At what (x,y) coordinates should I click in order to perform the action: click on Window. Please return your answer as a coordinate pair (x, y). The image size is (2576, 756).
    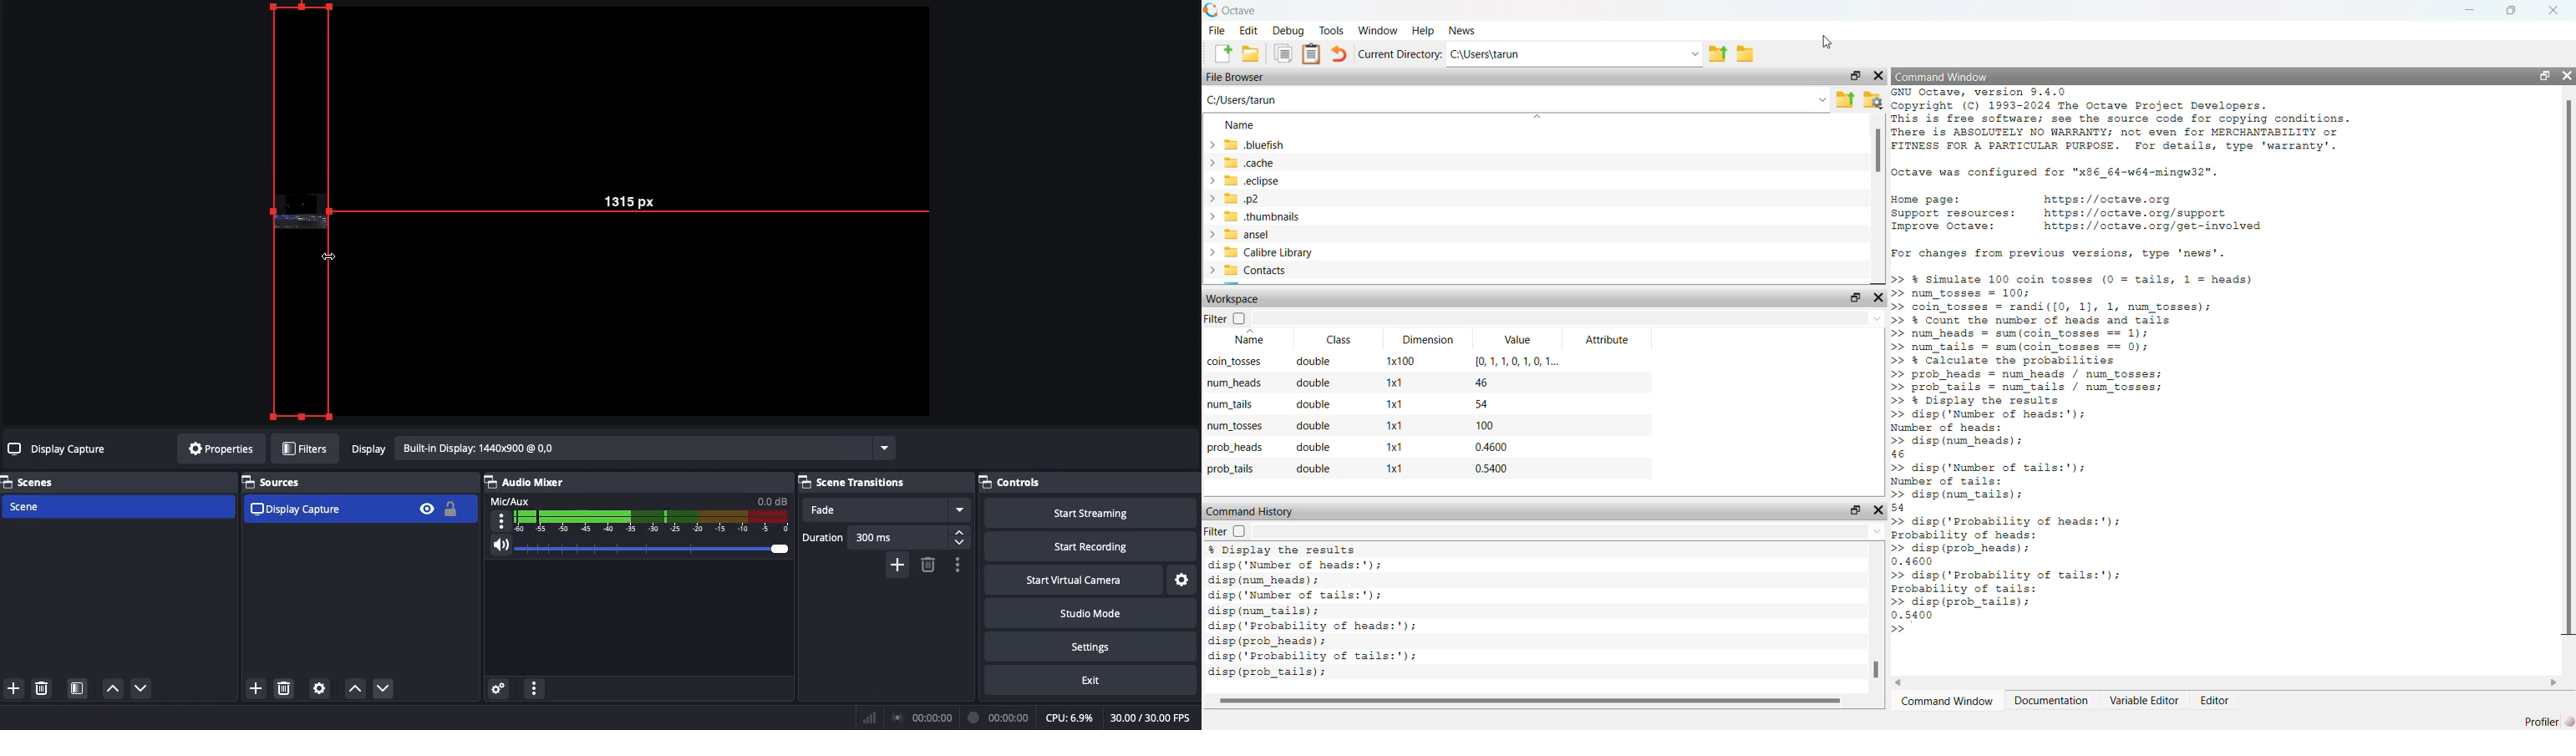
    Looking at the image, I should click on (1377, 30).